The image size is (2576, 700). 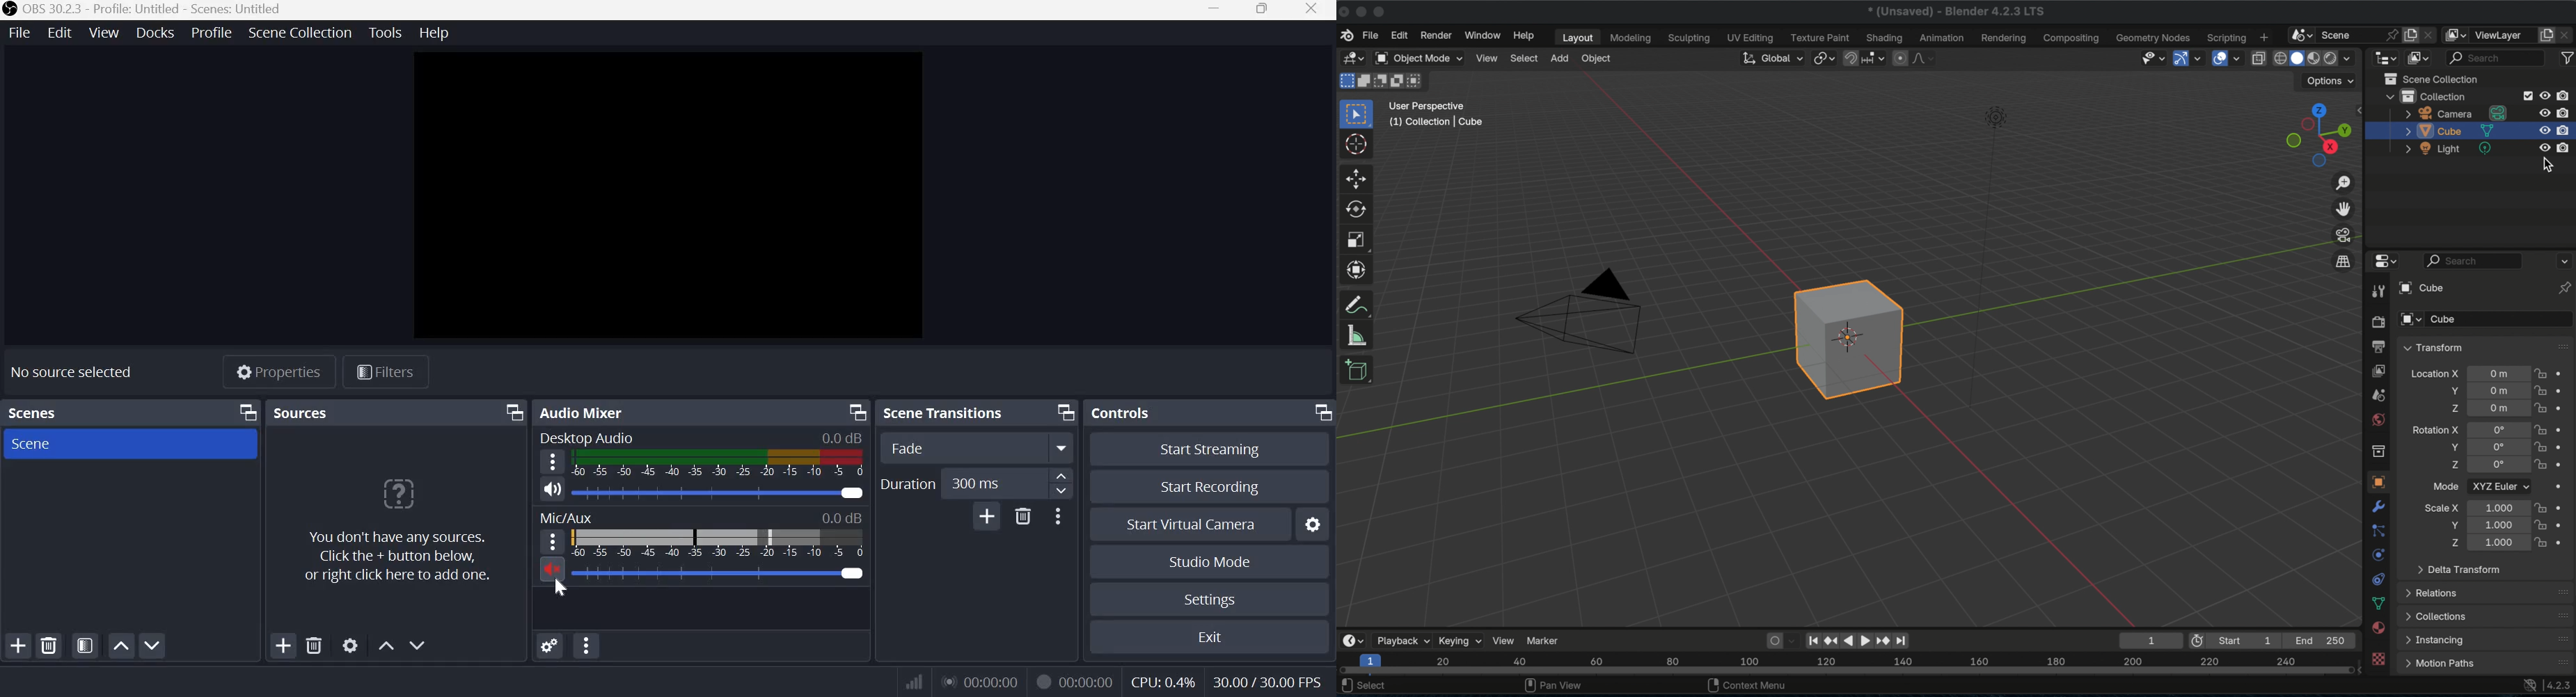 What do you see at coordinates (1354, 239) in the screenshot?
I see `` at bounding box center [1354, 239].